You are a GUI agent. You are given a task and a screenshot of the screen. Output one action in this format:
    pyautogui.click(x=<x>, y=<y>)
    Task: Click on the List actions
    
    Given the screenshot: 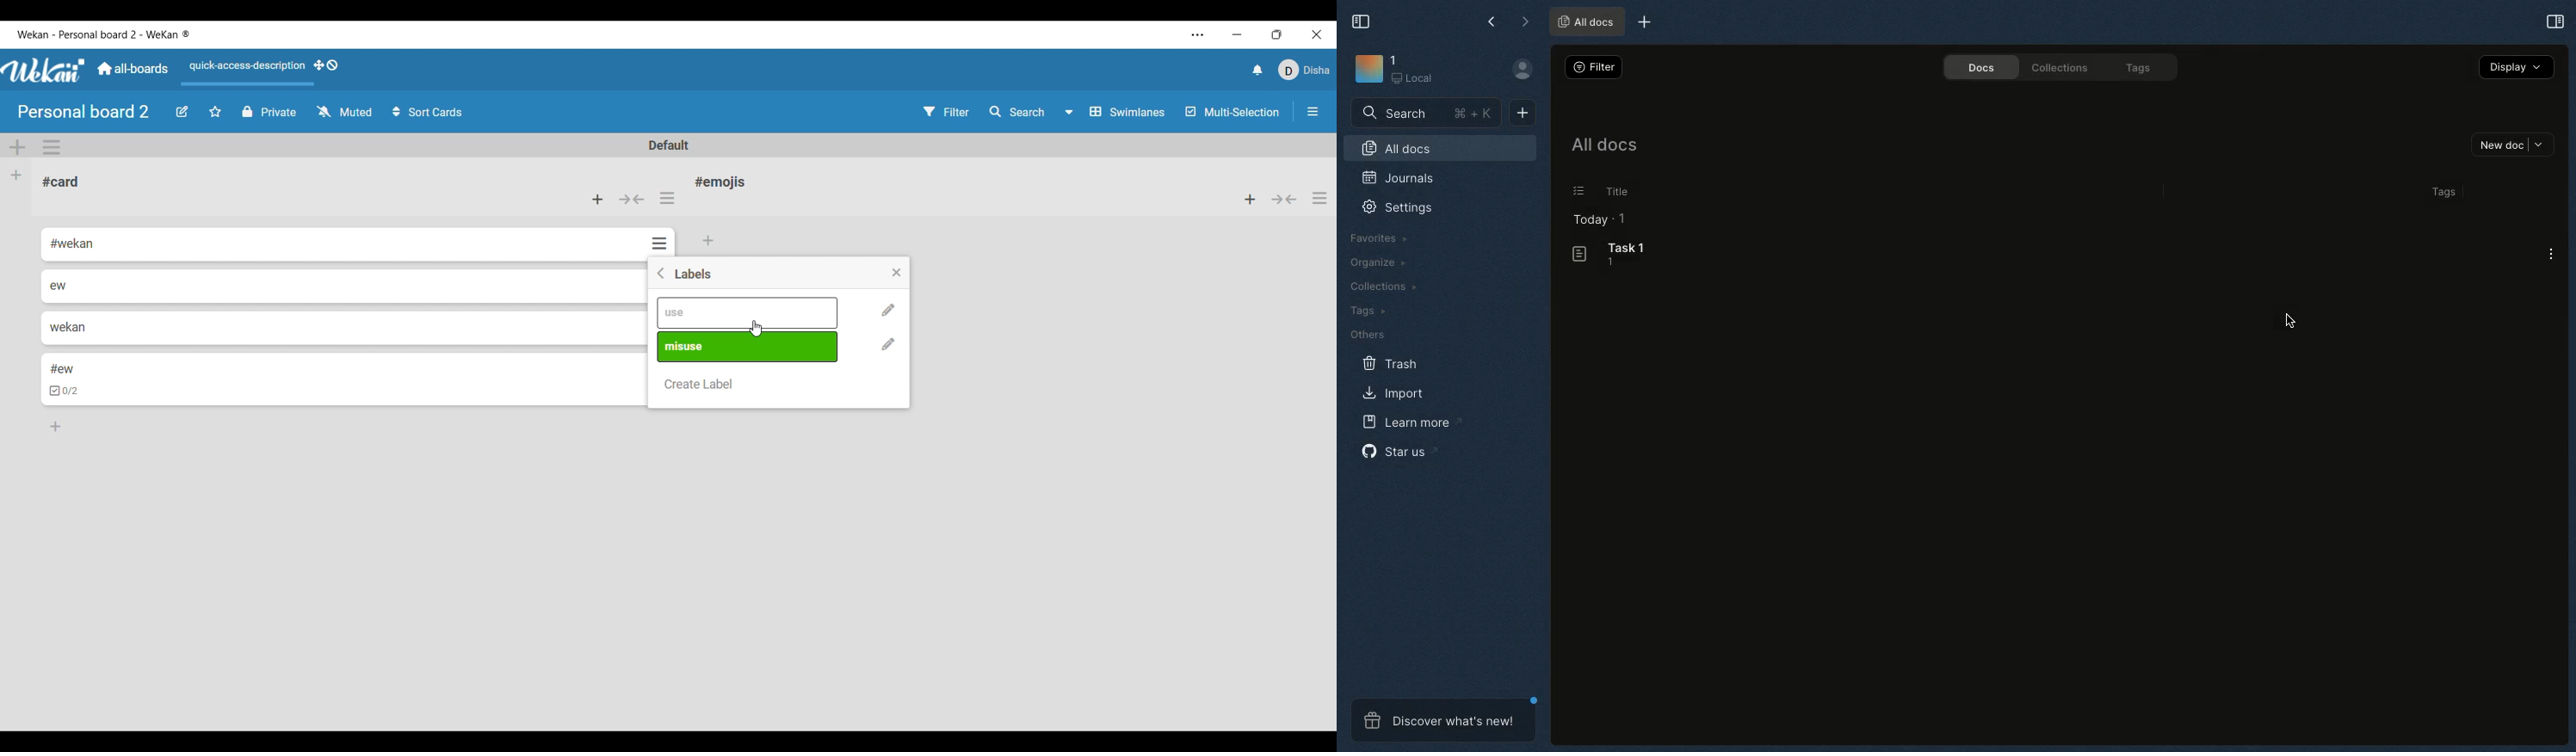 What is the action you would take?
    pyautogui.click(x=1320, y=198)
    